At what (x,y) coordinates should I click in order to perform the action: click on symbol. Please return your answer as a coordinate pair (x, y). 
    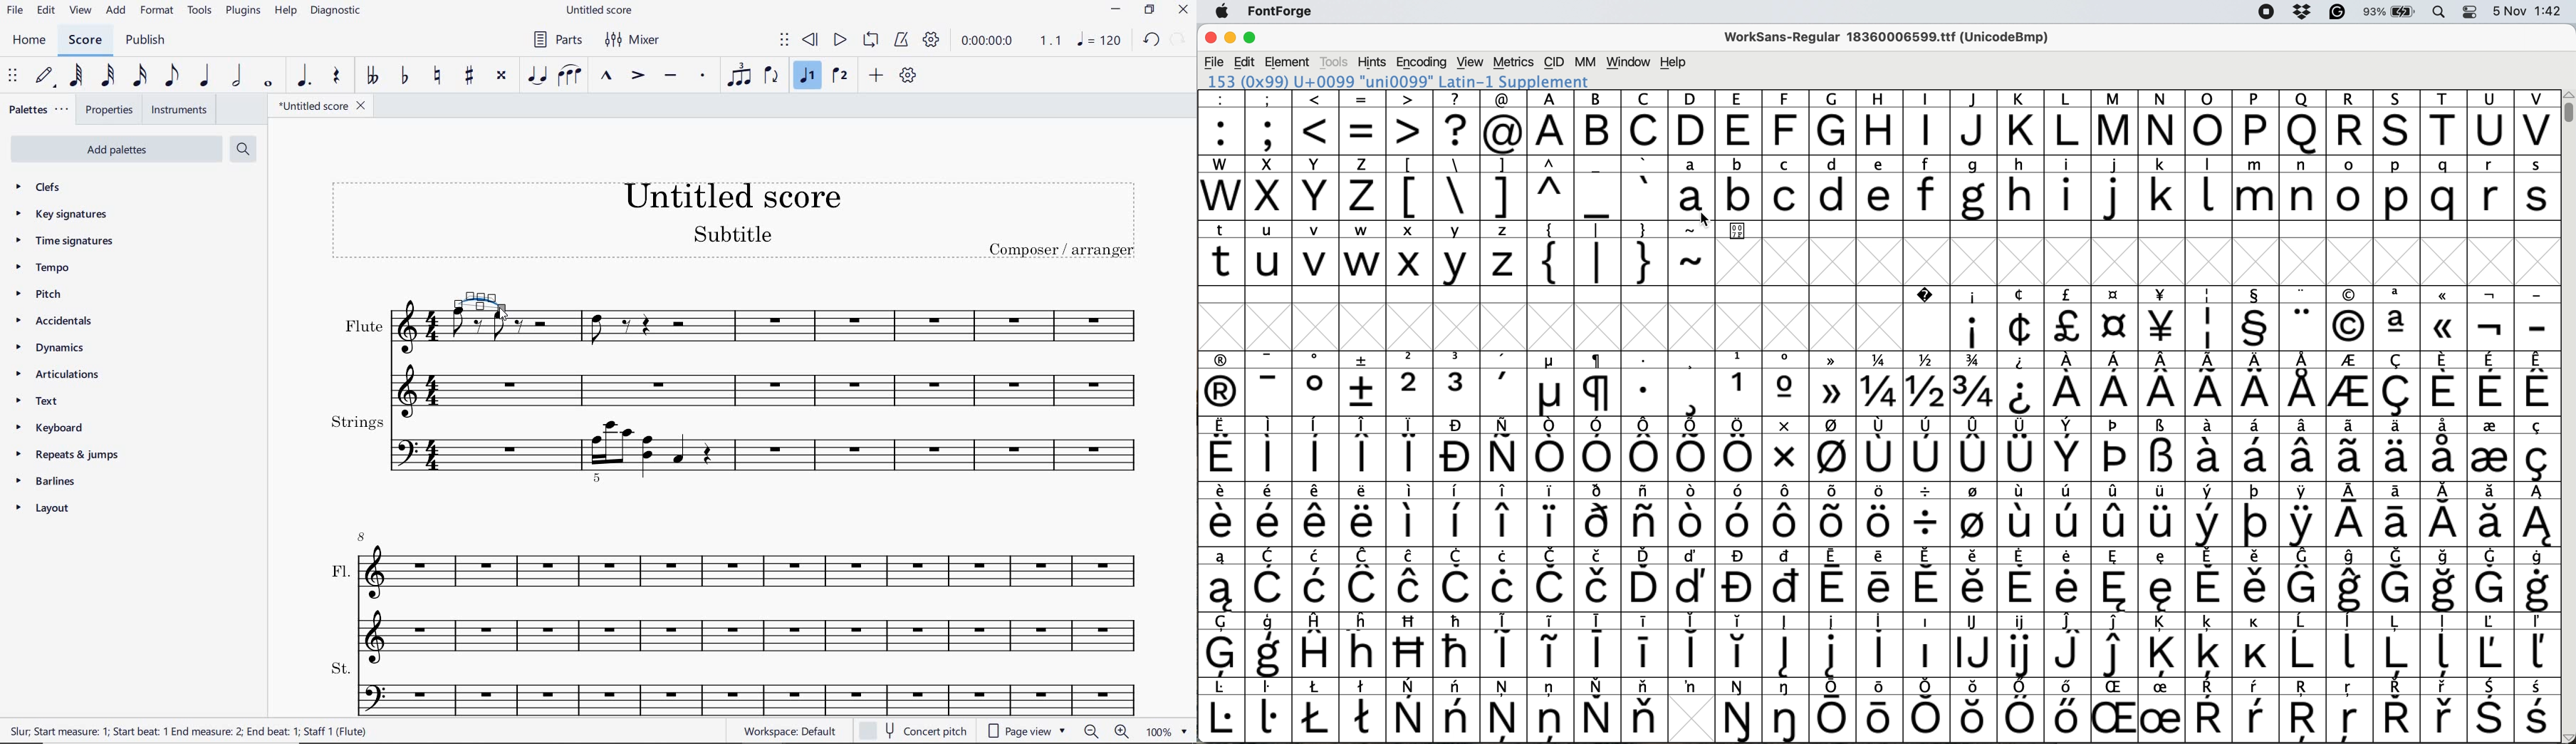
    Looking at the image, I should click on (1598, 383).